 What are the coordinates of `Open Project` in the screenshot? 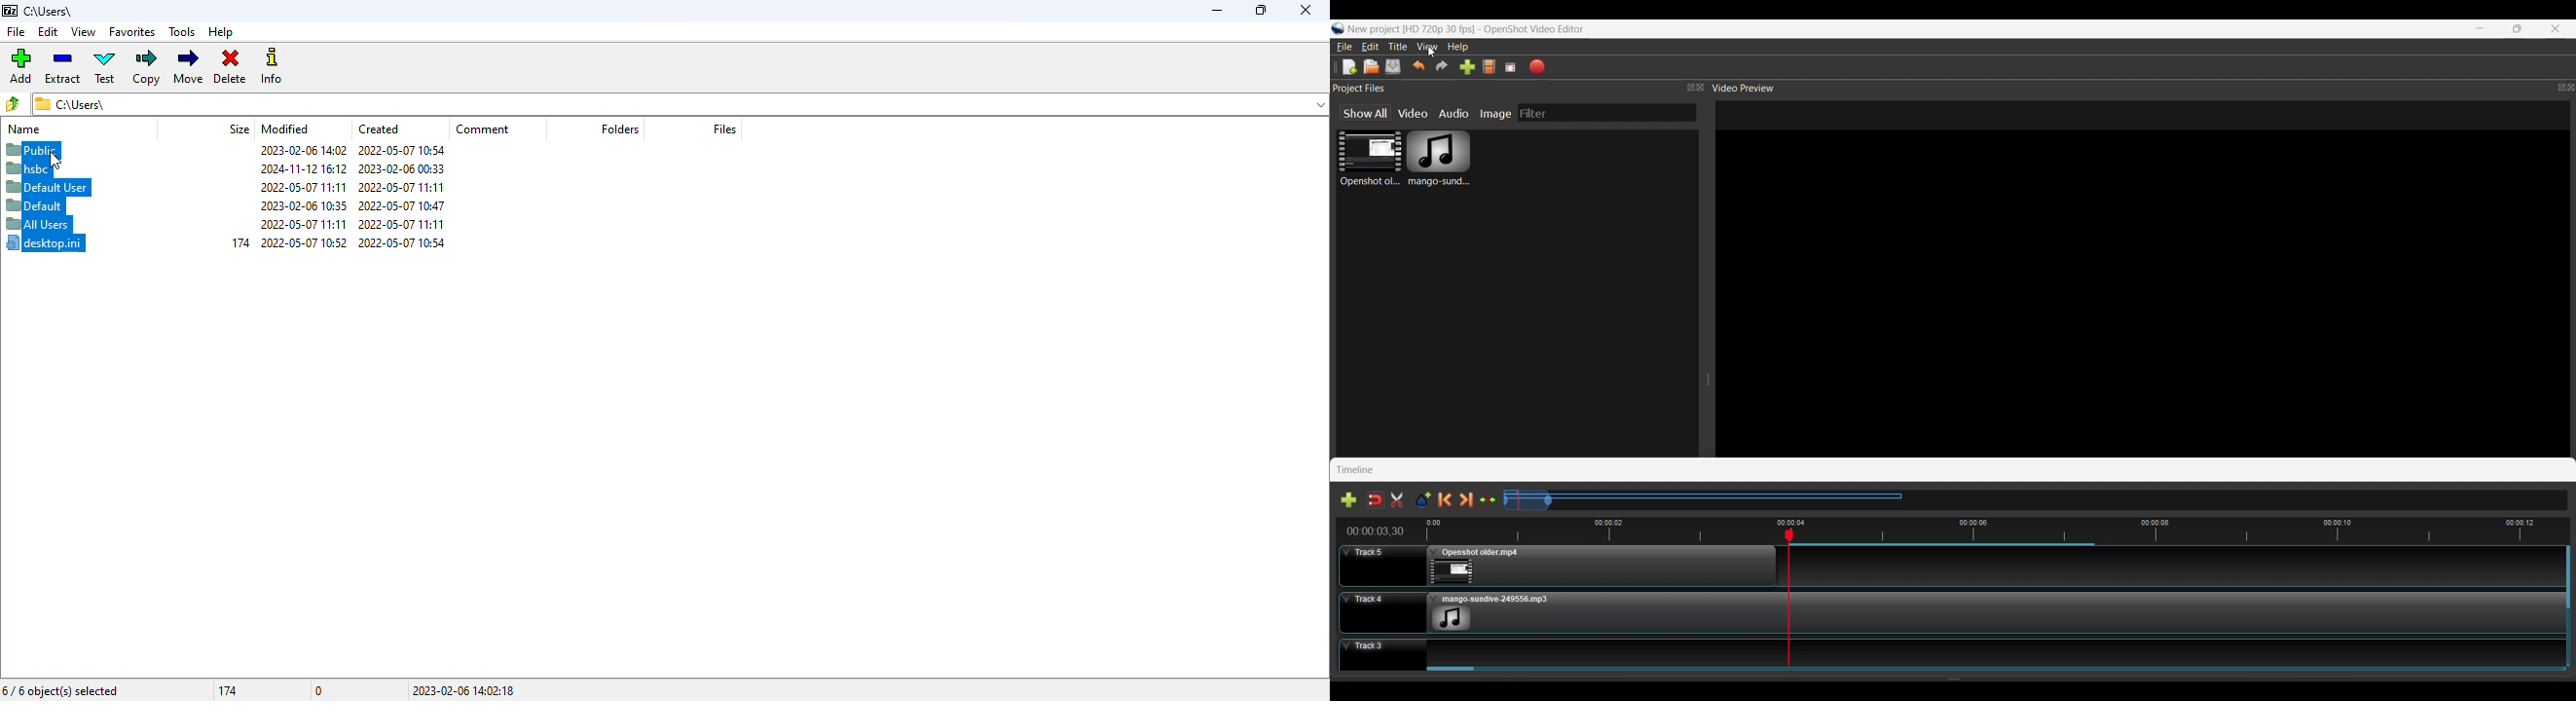 It's located at (1372, 67).